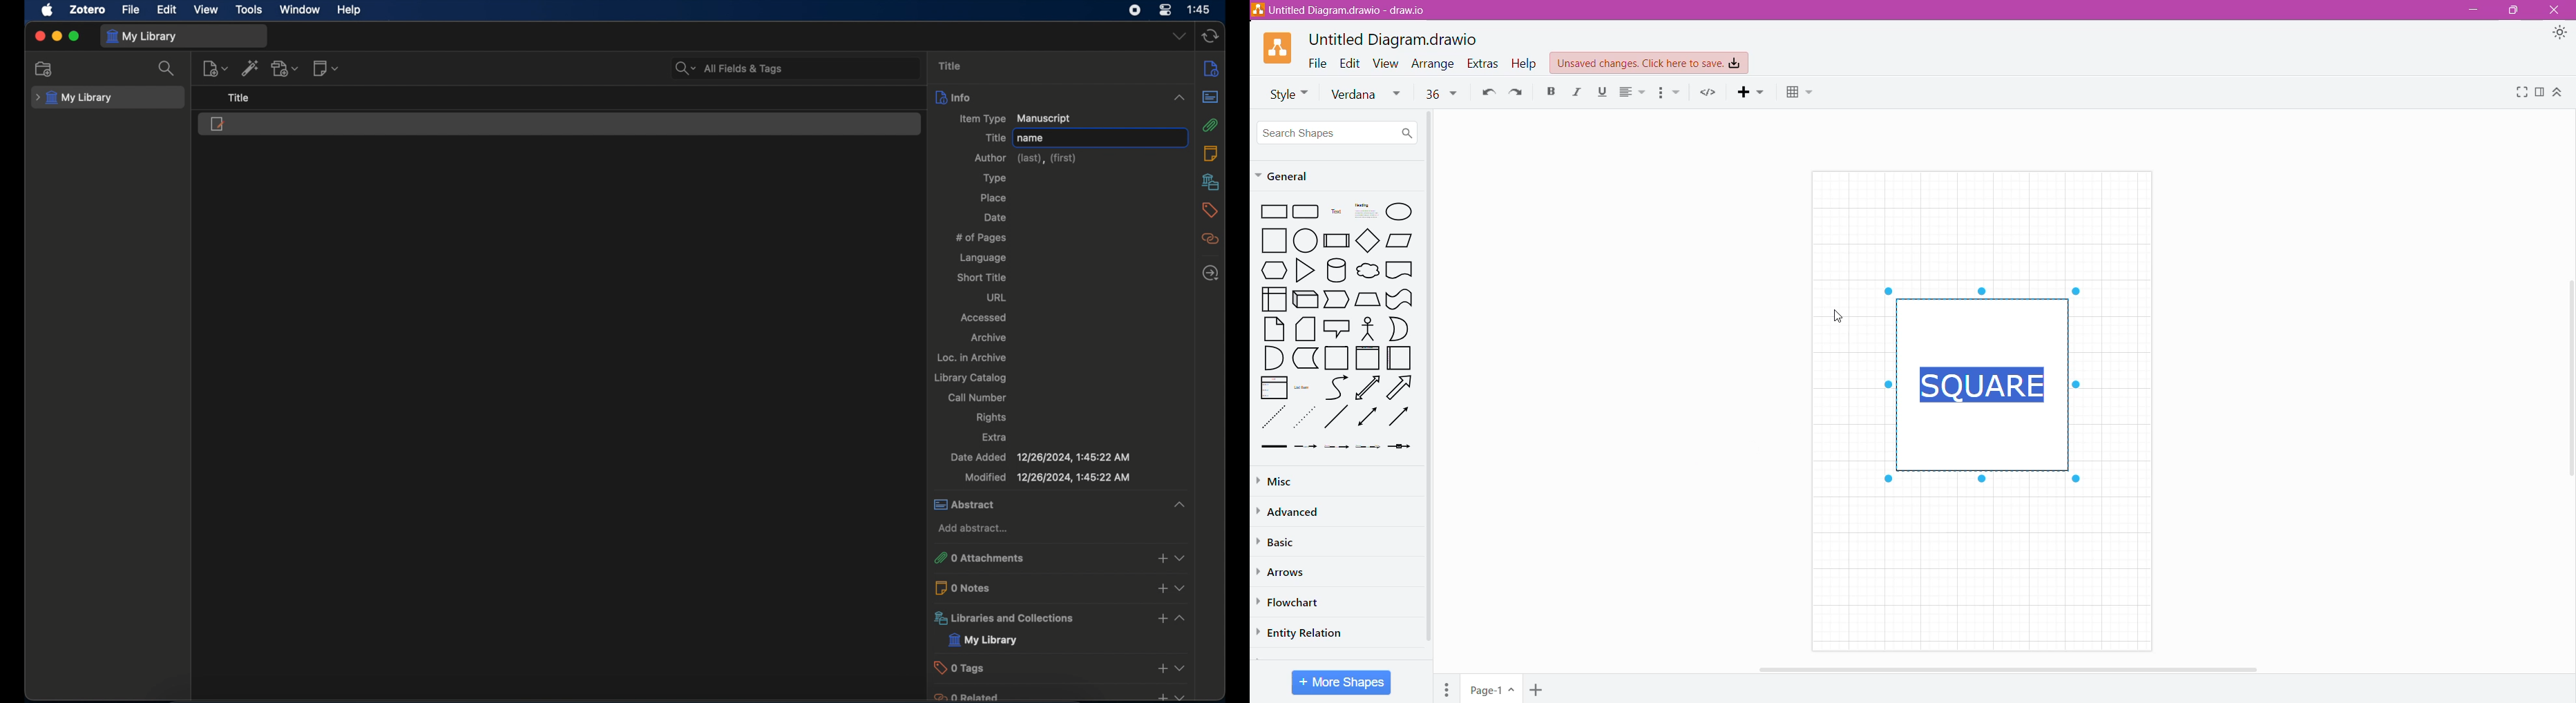 Image resolution: width=2576 pixels, height=728 pixels. I want to click on search bar, so click(729, 69).